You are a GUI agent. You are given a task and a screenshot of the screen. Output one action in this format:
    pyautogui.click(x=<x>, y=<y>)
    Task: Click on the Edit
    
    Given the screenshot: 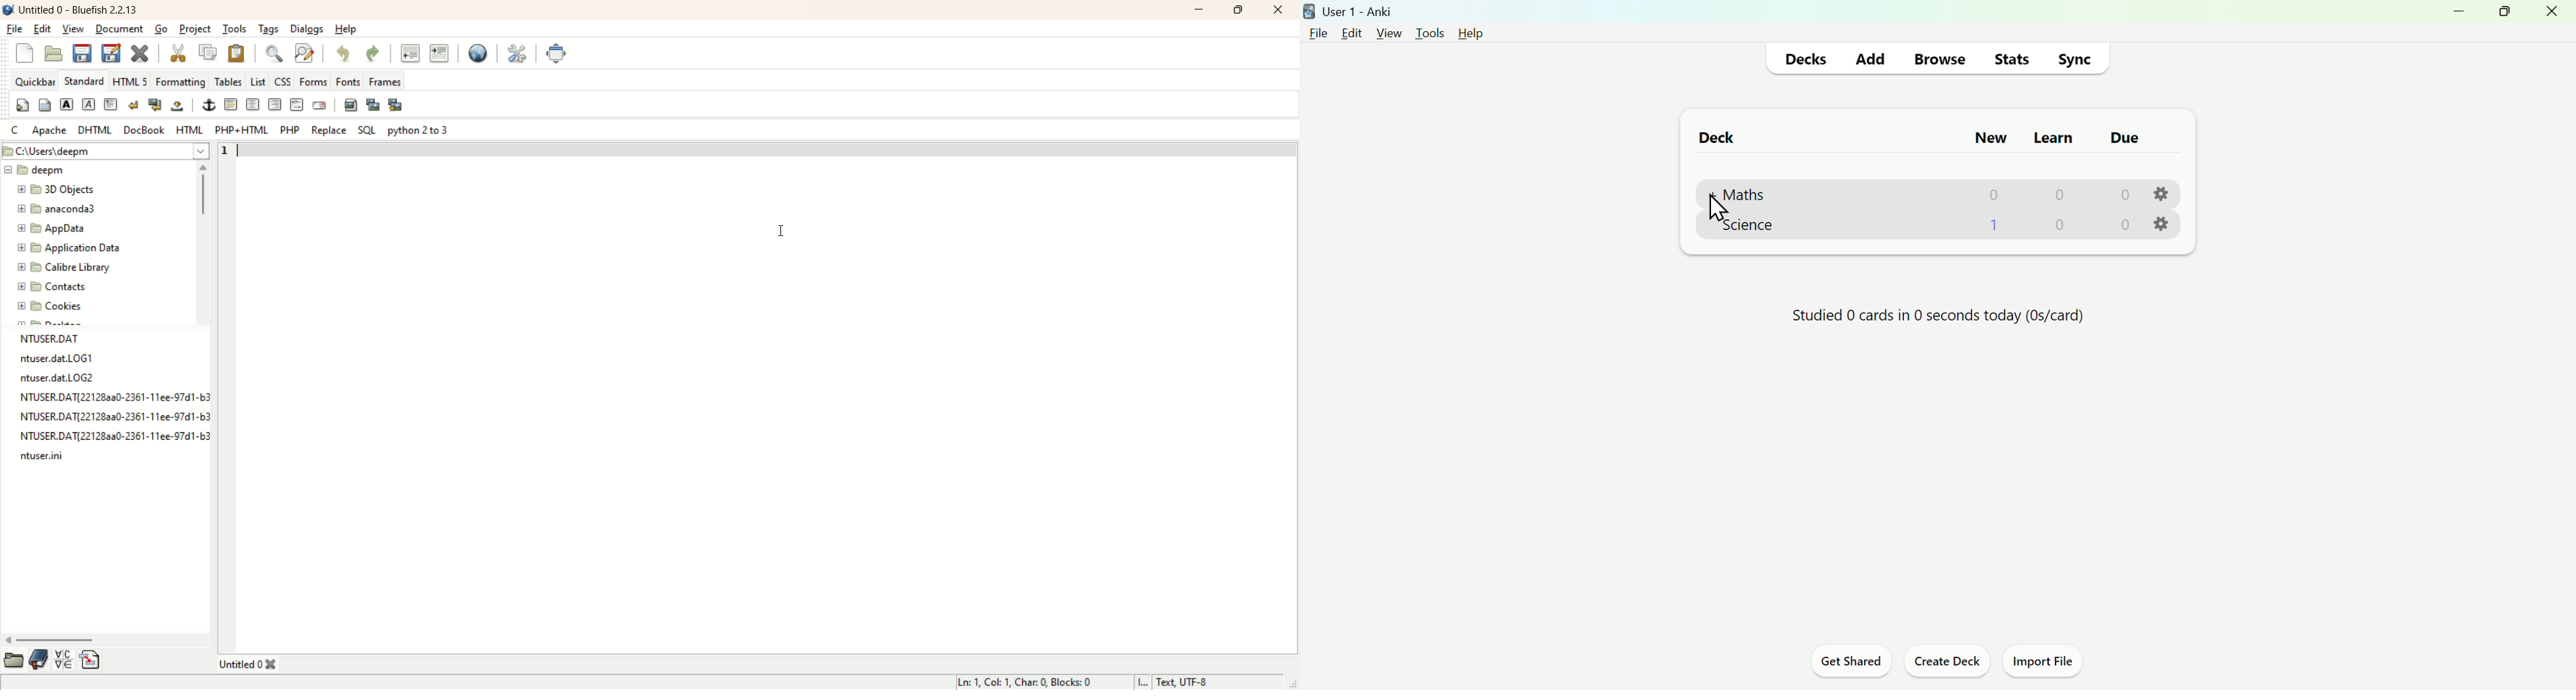 What is the action you would take?
    pyautogui.click(x=1355, y=31)
    